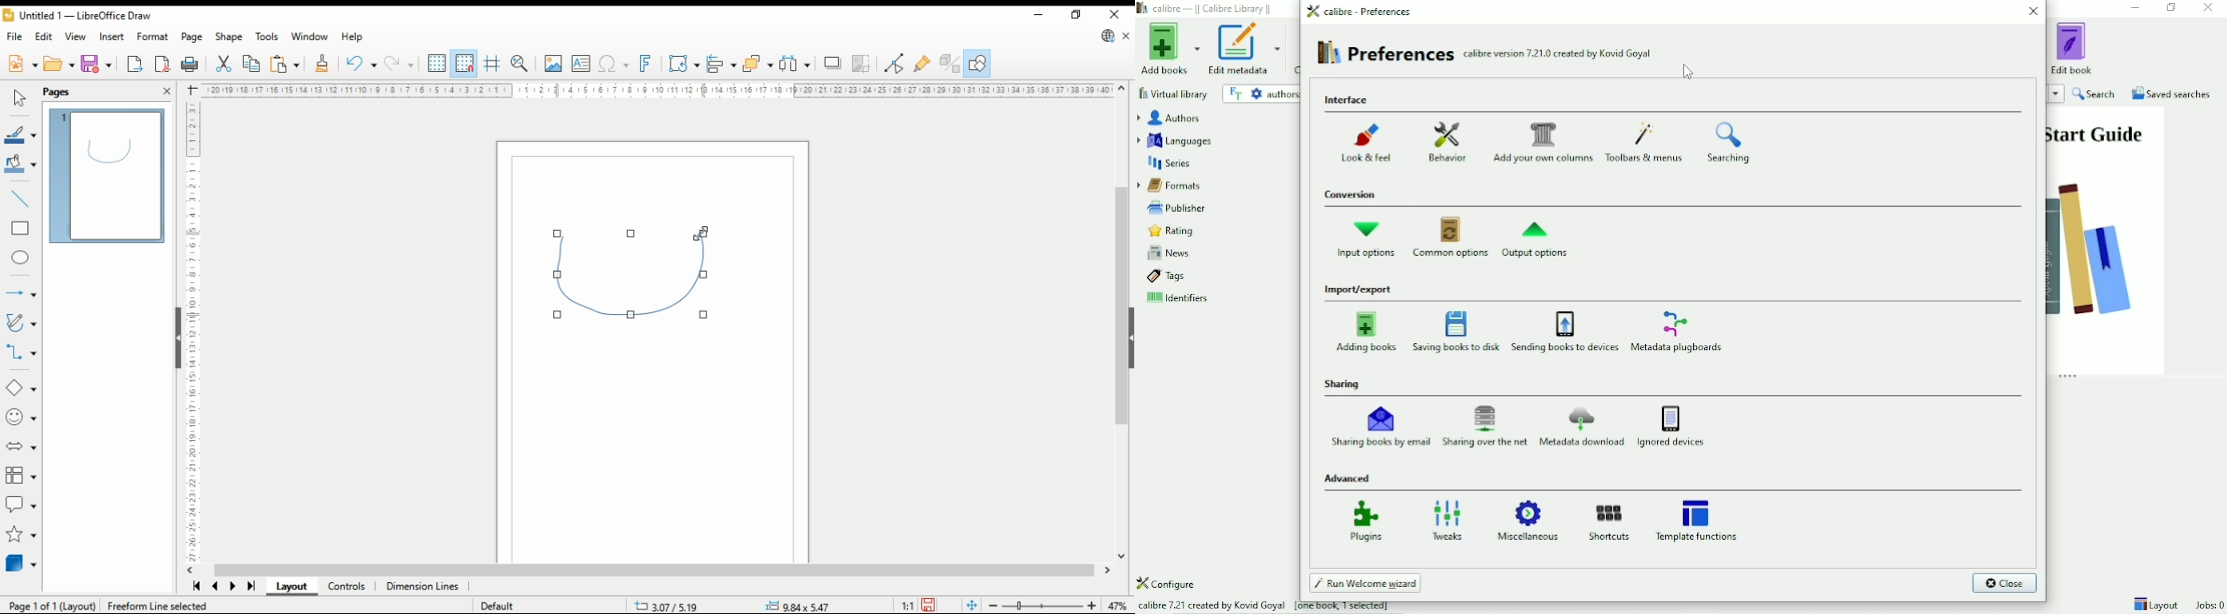 The image size is (2240, 616). What do you see at coordinates (2096, 94) in the screenshot?
I see `Search` at bounding box center [2096, 94].